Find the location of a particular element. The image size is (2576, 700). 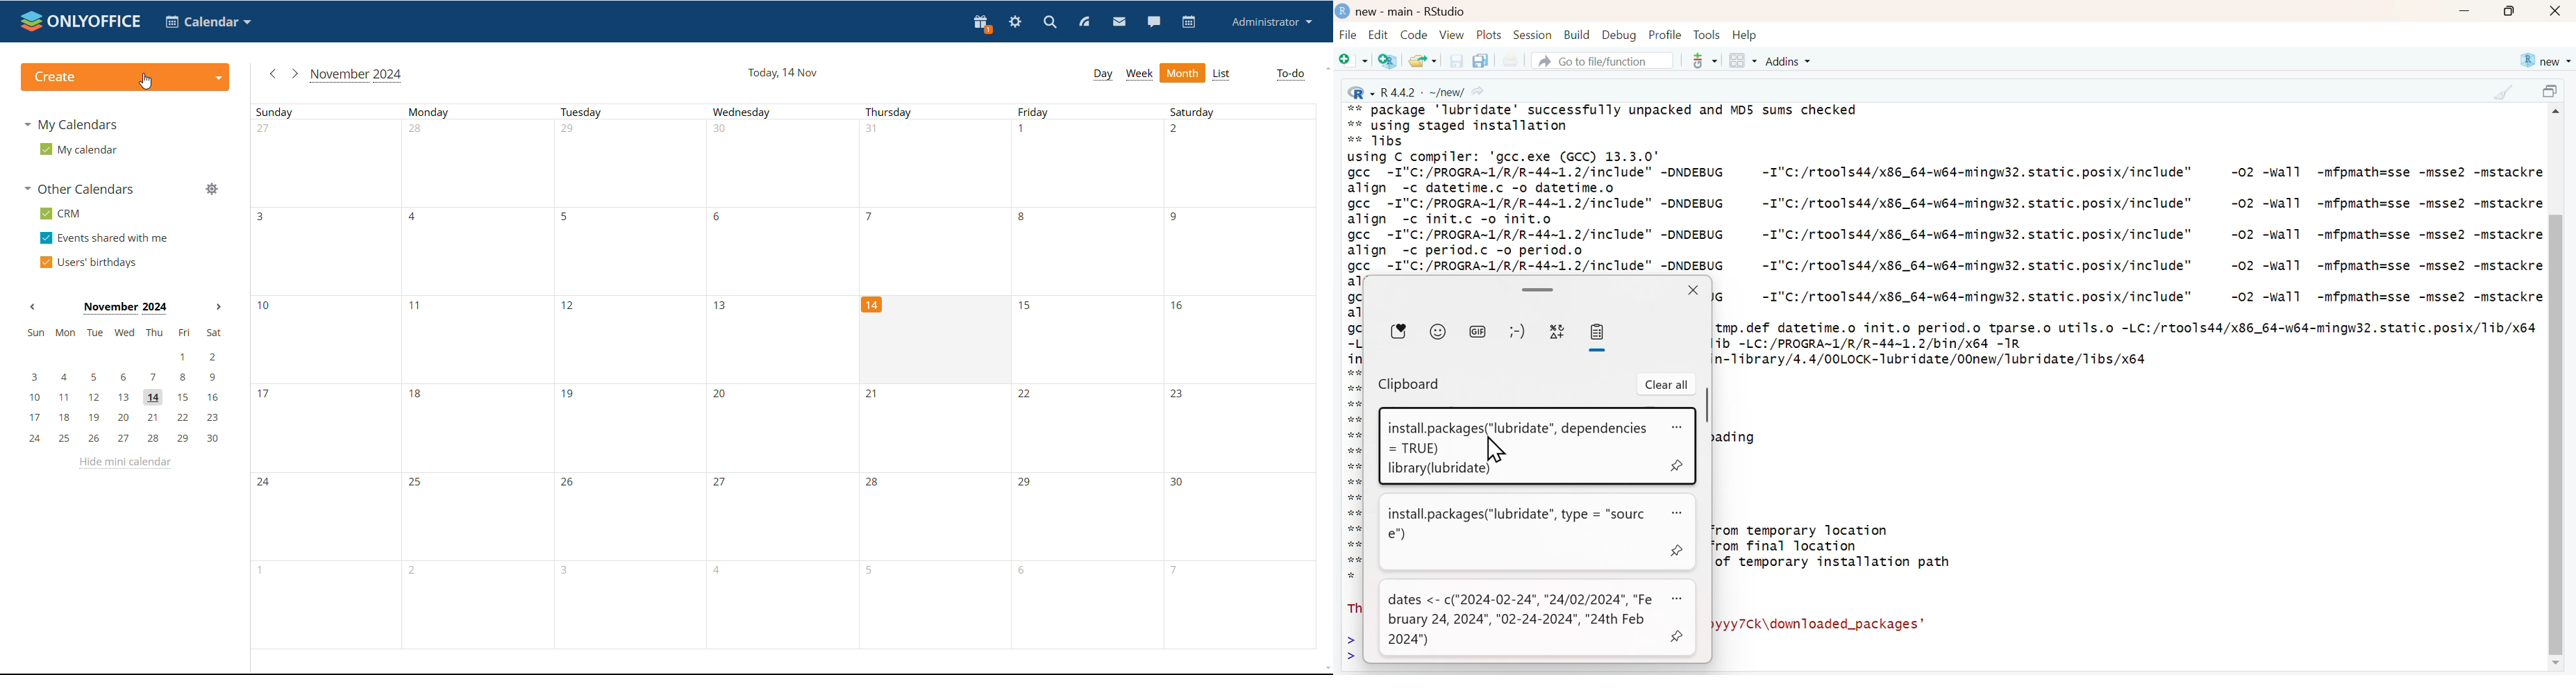

** using staged installation is located at coordinates (1466, 125).